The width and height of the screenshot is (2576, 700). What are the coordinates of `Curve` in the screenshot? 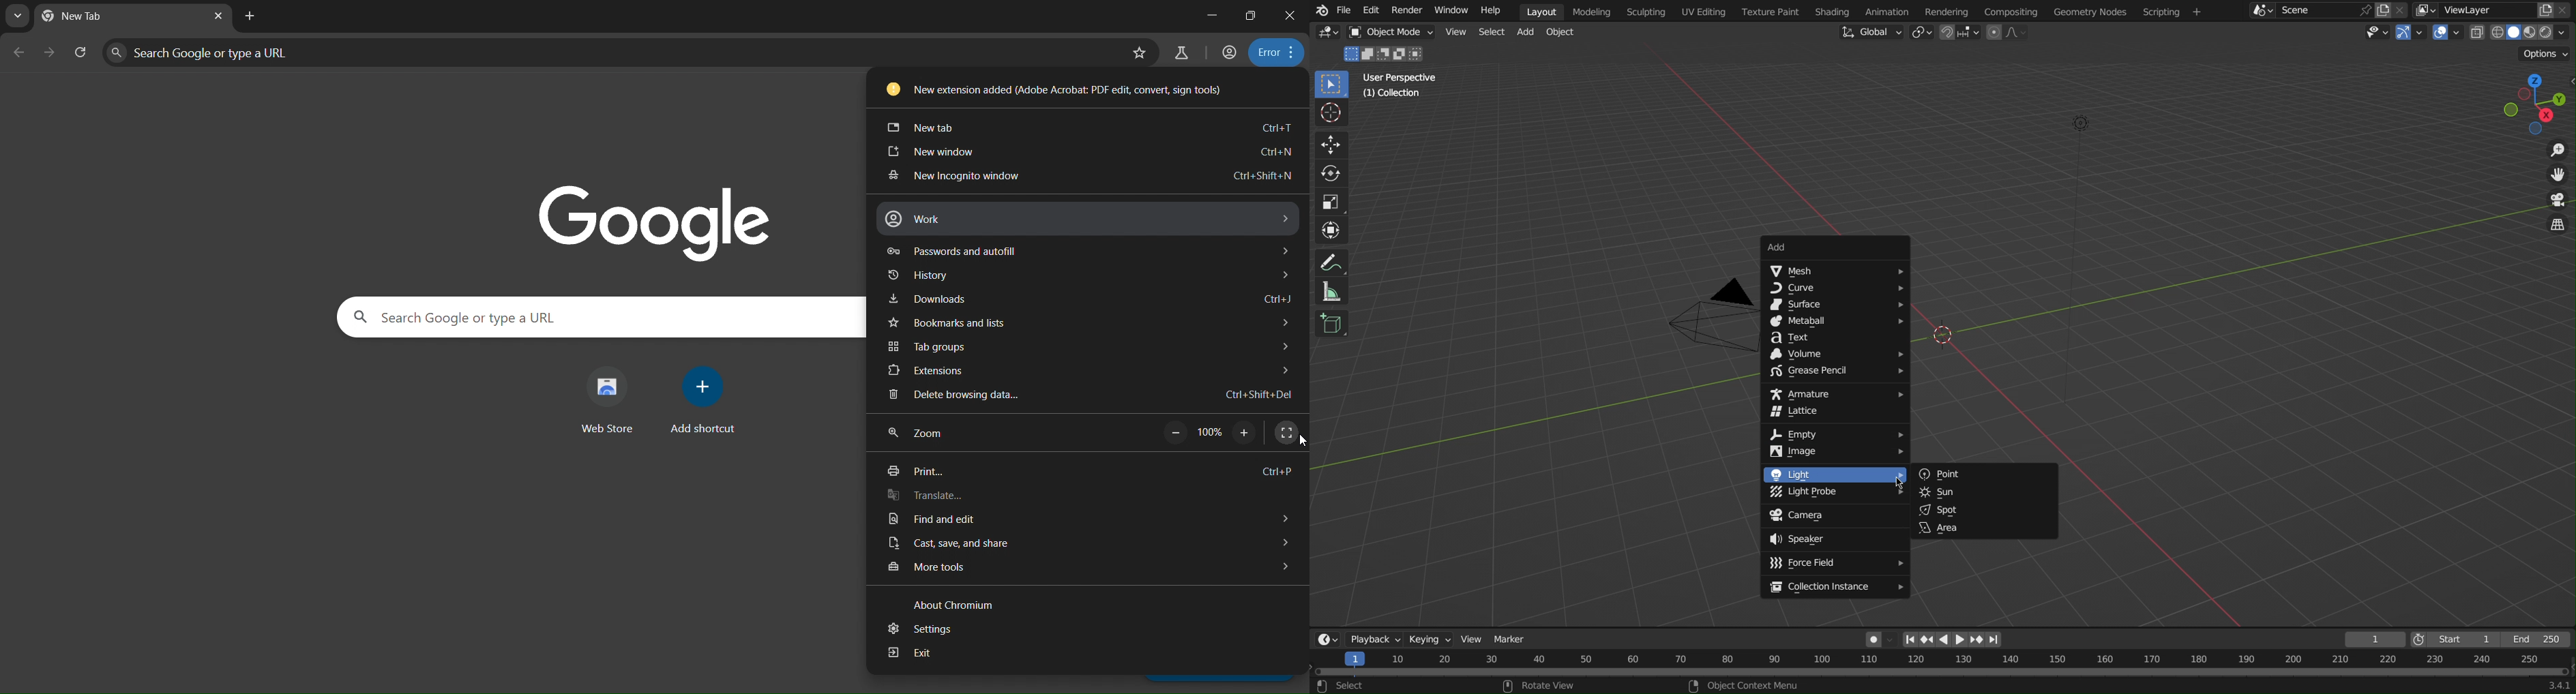 It's located at (1836, 289).